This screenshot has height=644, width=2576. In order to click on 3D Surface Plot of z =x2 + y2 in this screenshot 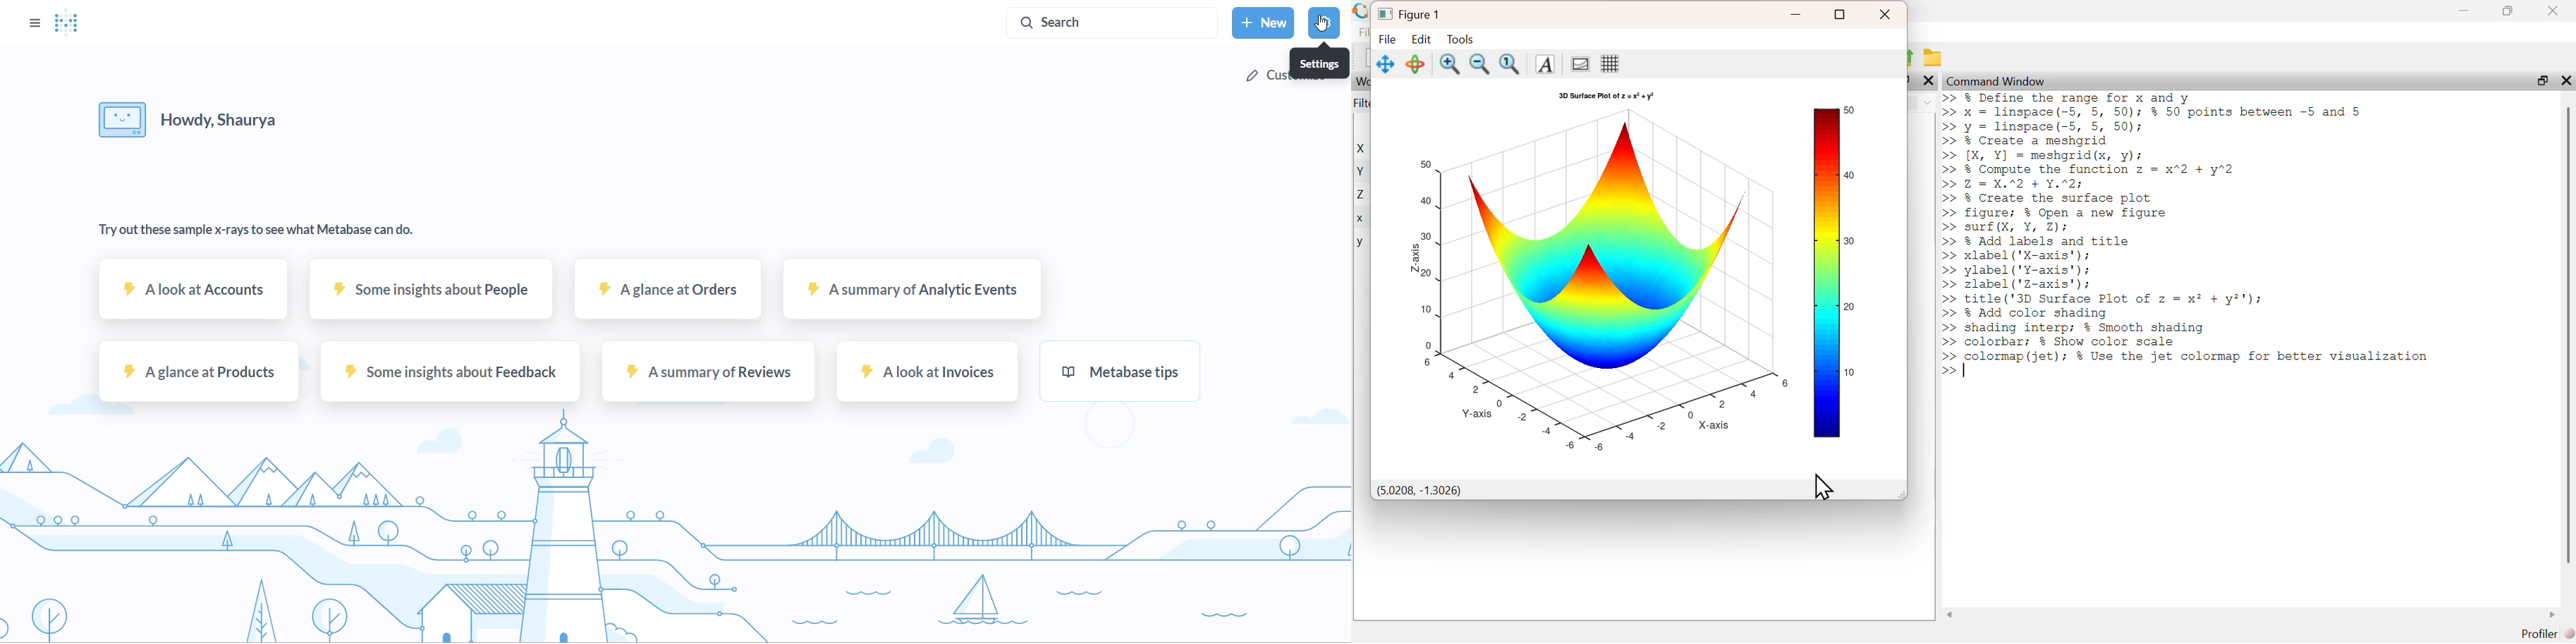, I will do `click(1607, 96)`.